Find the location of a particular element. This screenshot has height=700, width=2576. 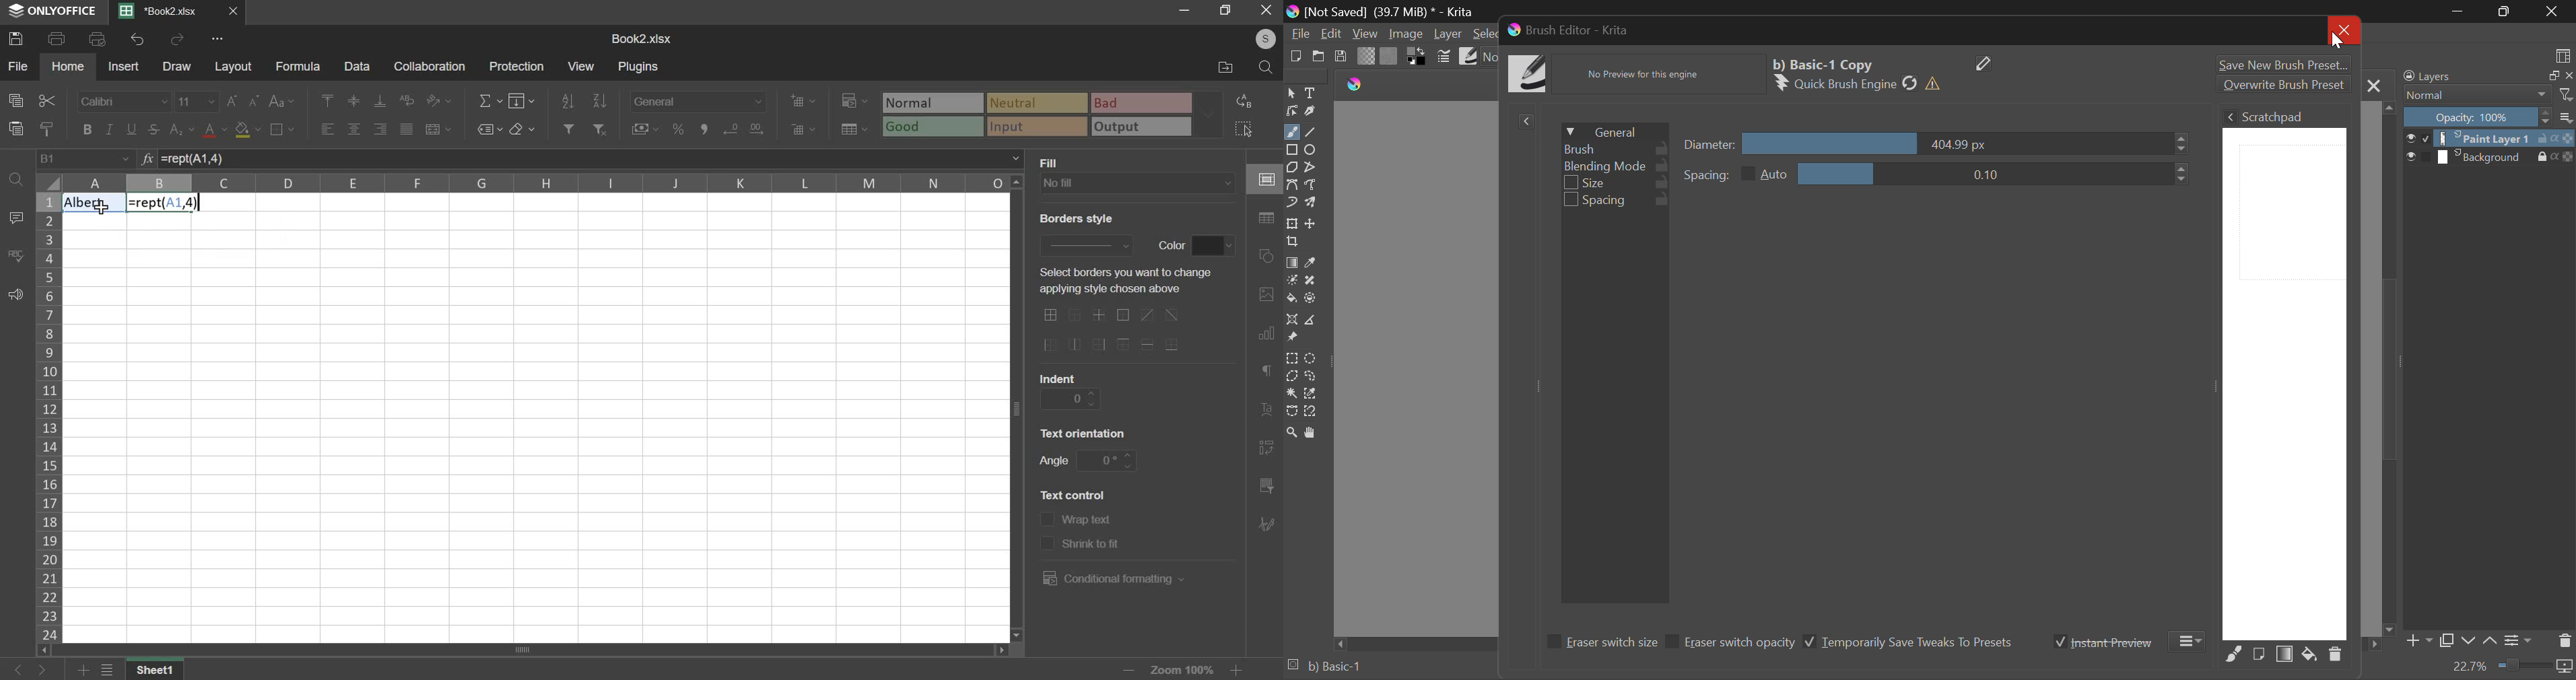

Reference Images is located at coordinates (1292, 339).